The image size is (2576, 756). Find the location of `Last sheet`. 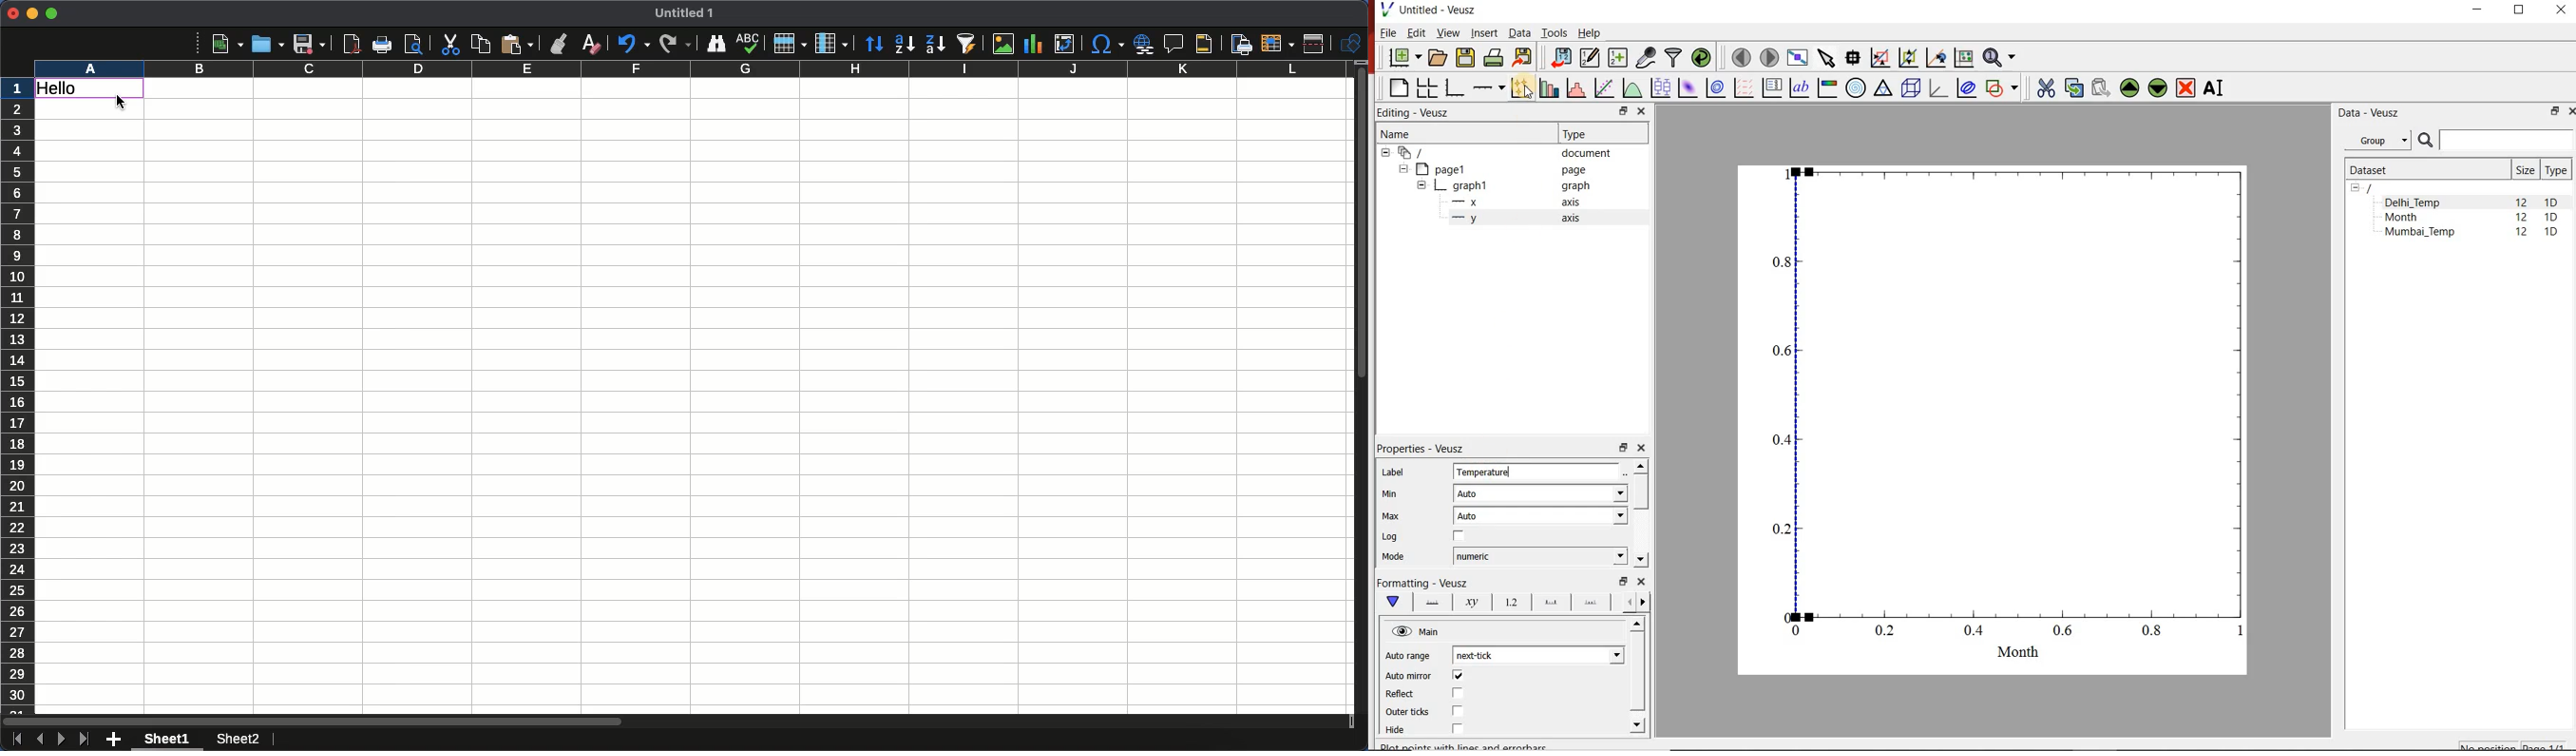

Last sheet is located at coordinates (84, 739).